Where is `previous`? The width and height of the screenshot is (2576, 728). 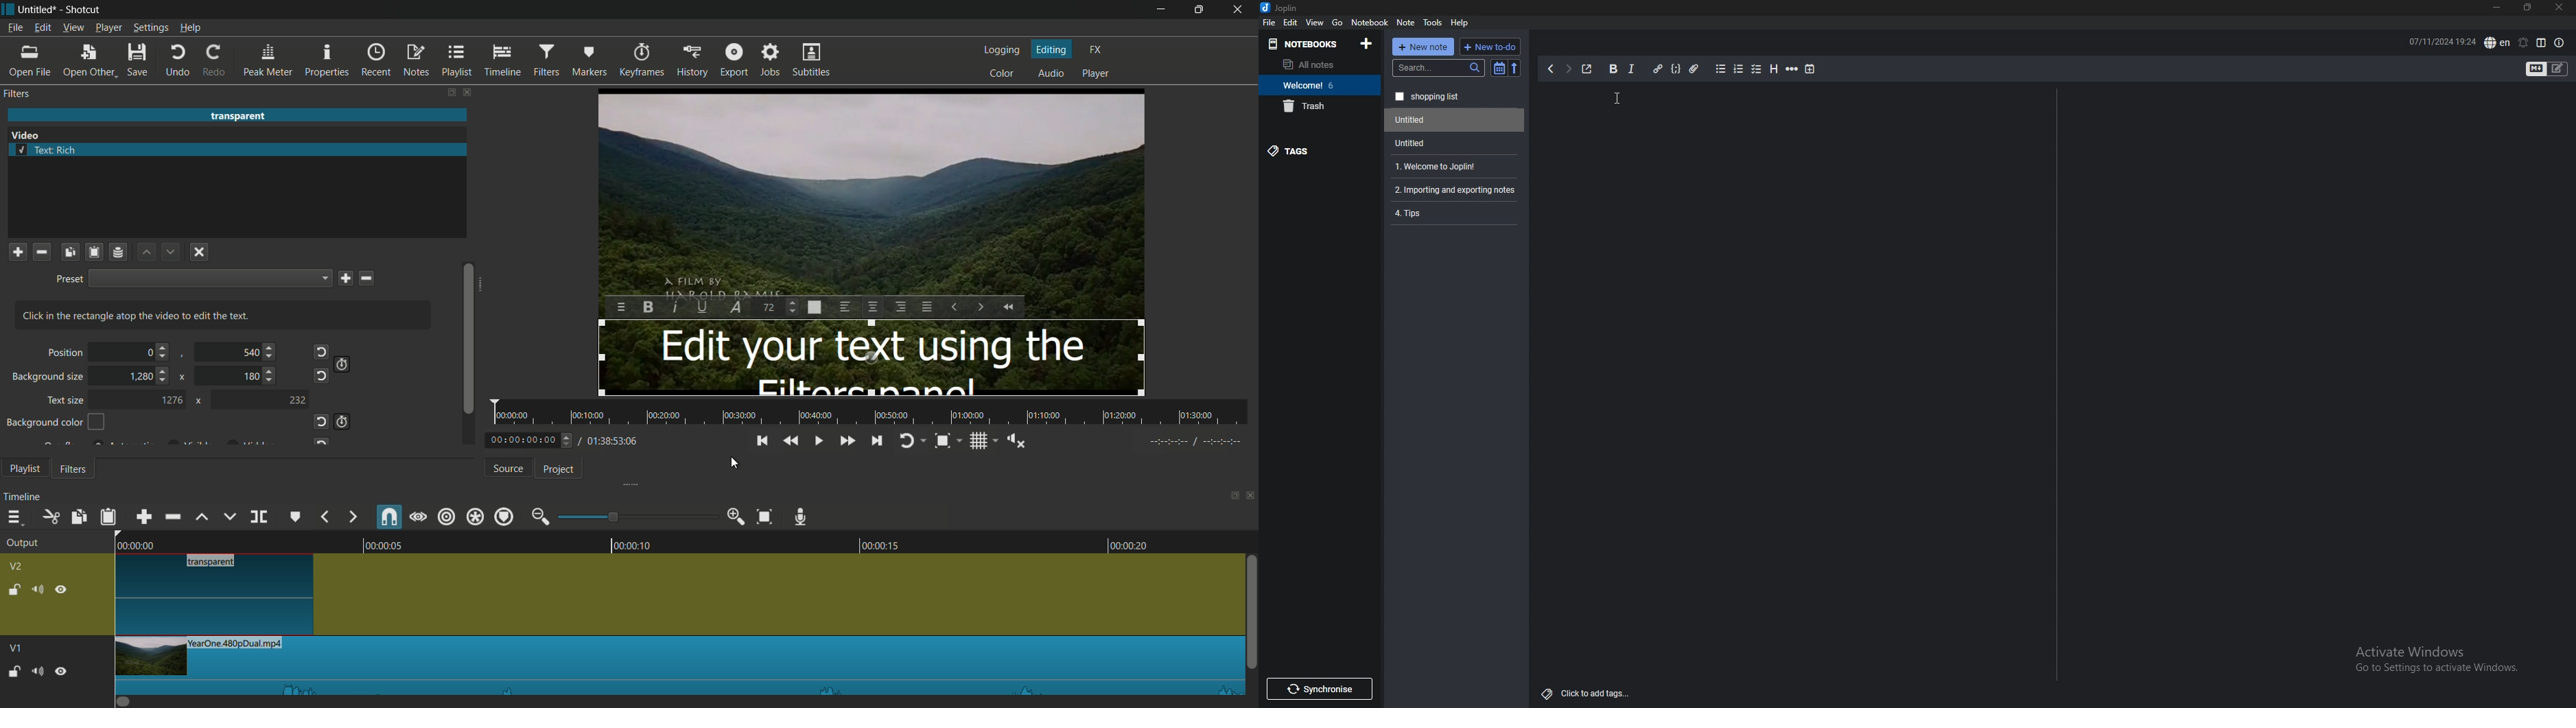
previous is located at coordinates (1550, 69).